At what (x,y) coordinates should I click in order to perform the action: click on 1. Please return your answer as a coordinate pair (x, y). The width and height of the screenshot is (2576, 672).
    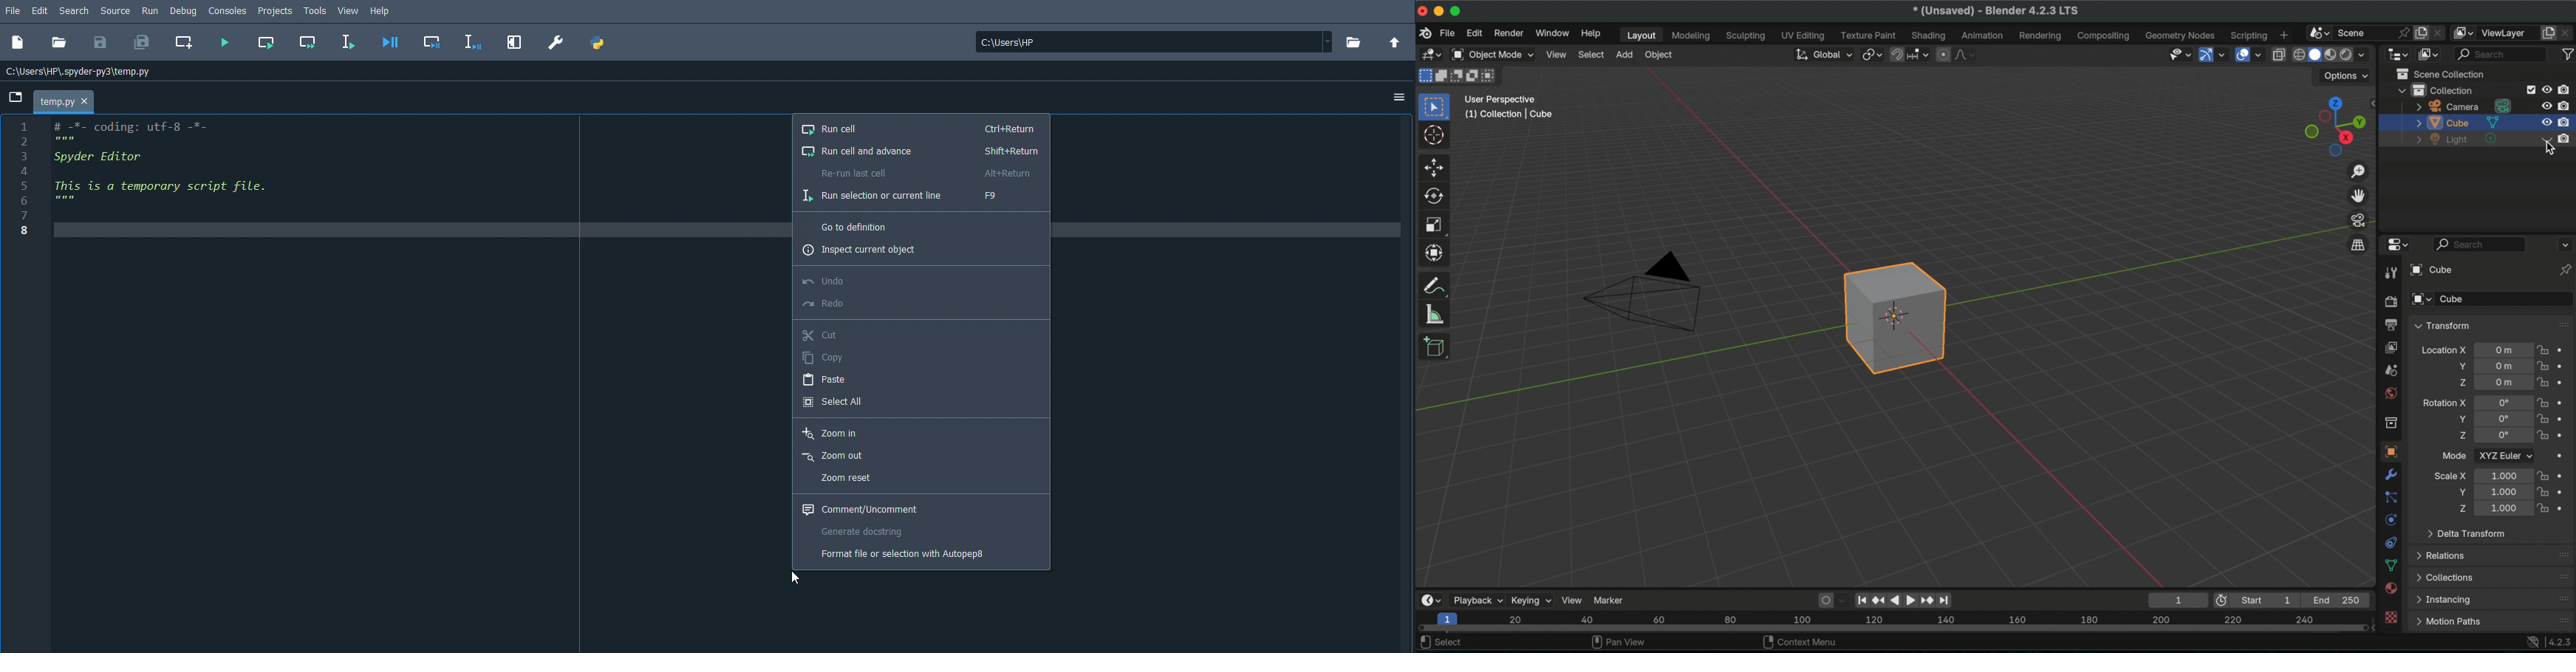
    Looking at the image, I should click on (2177, 600).